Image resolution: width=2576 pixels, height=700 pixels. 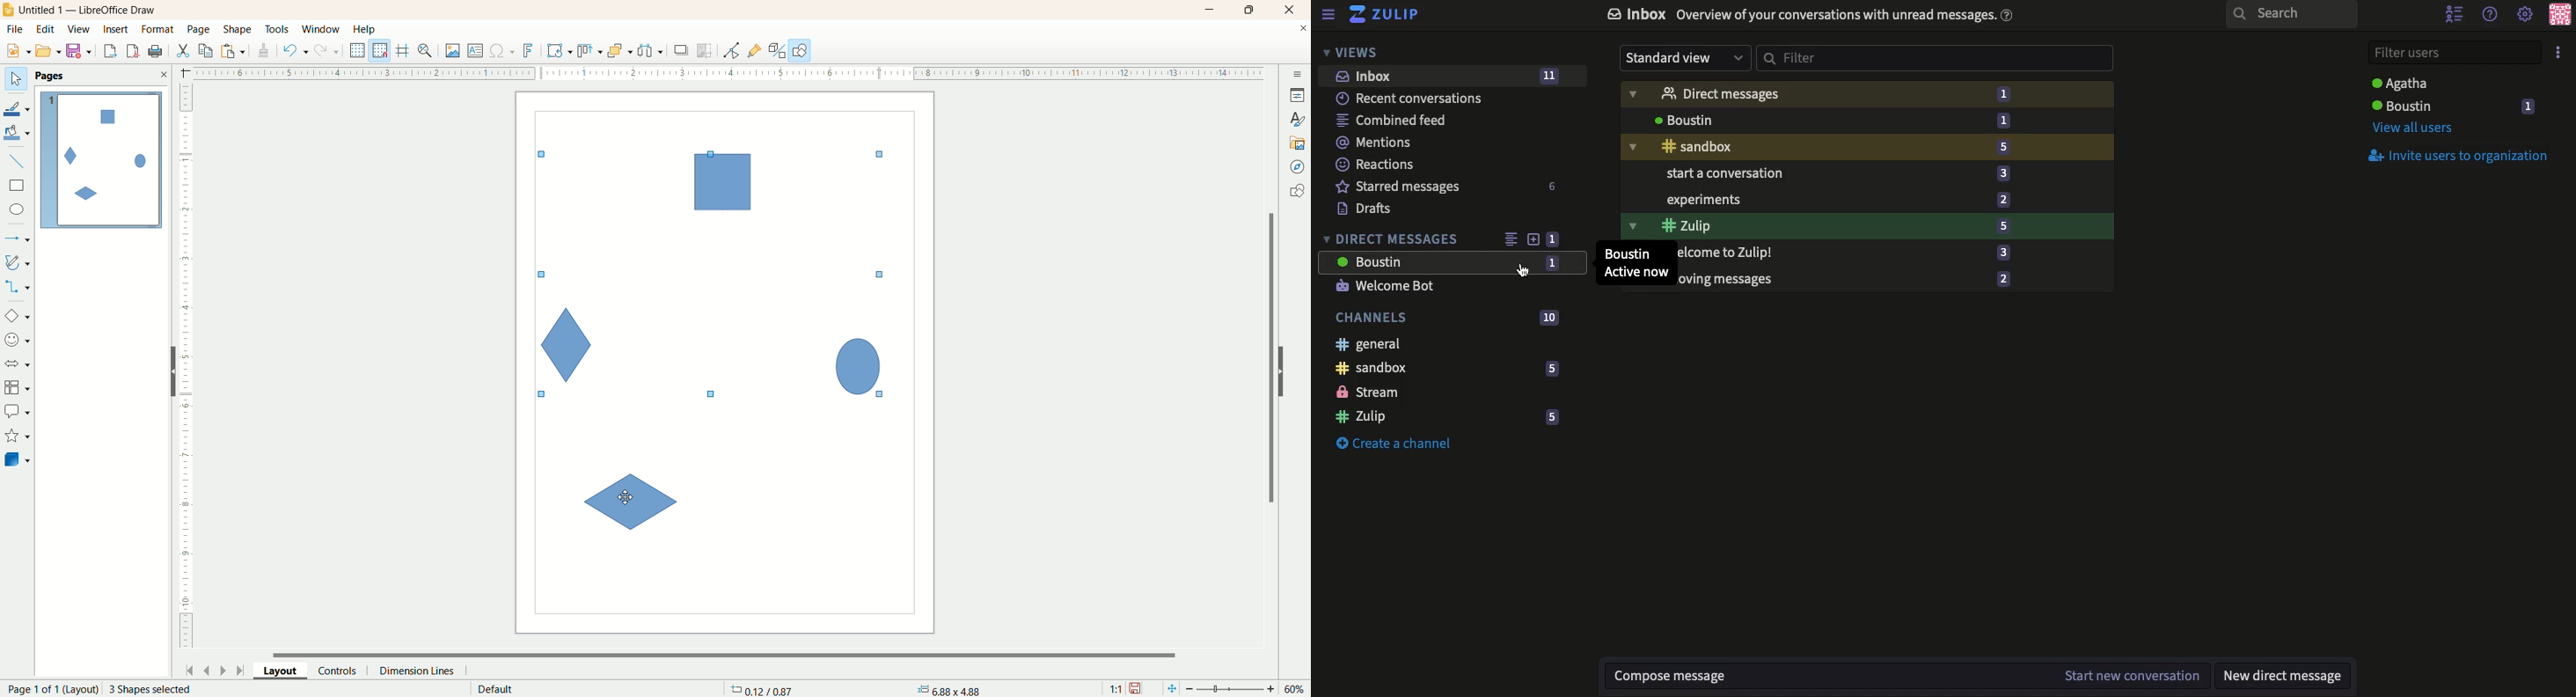 I want to click on redo, so click(x=330, y=50).